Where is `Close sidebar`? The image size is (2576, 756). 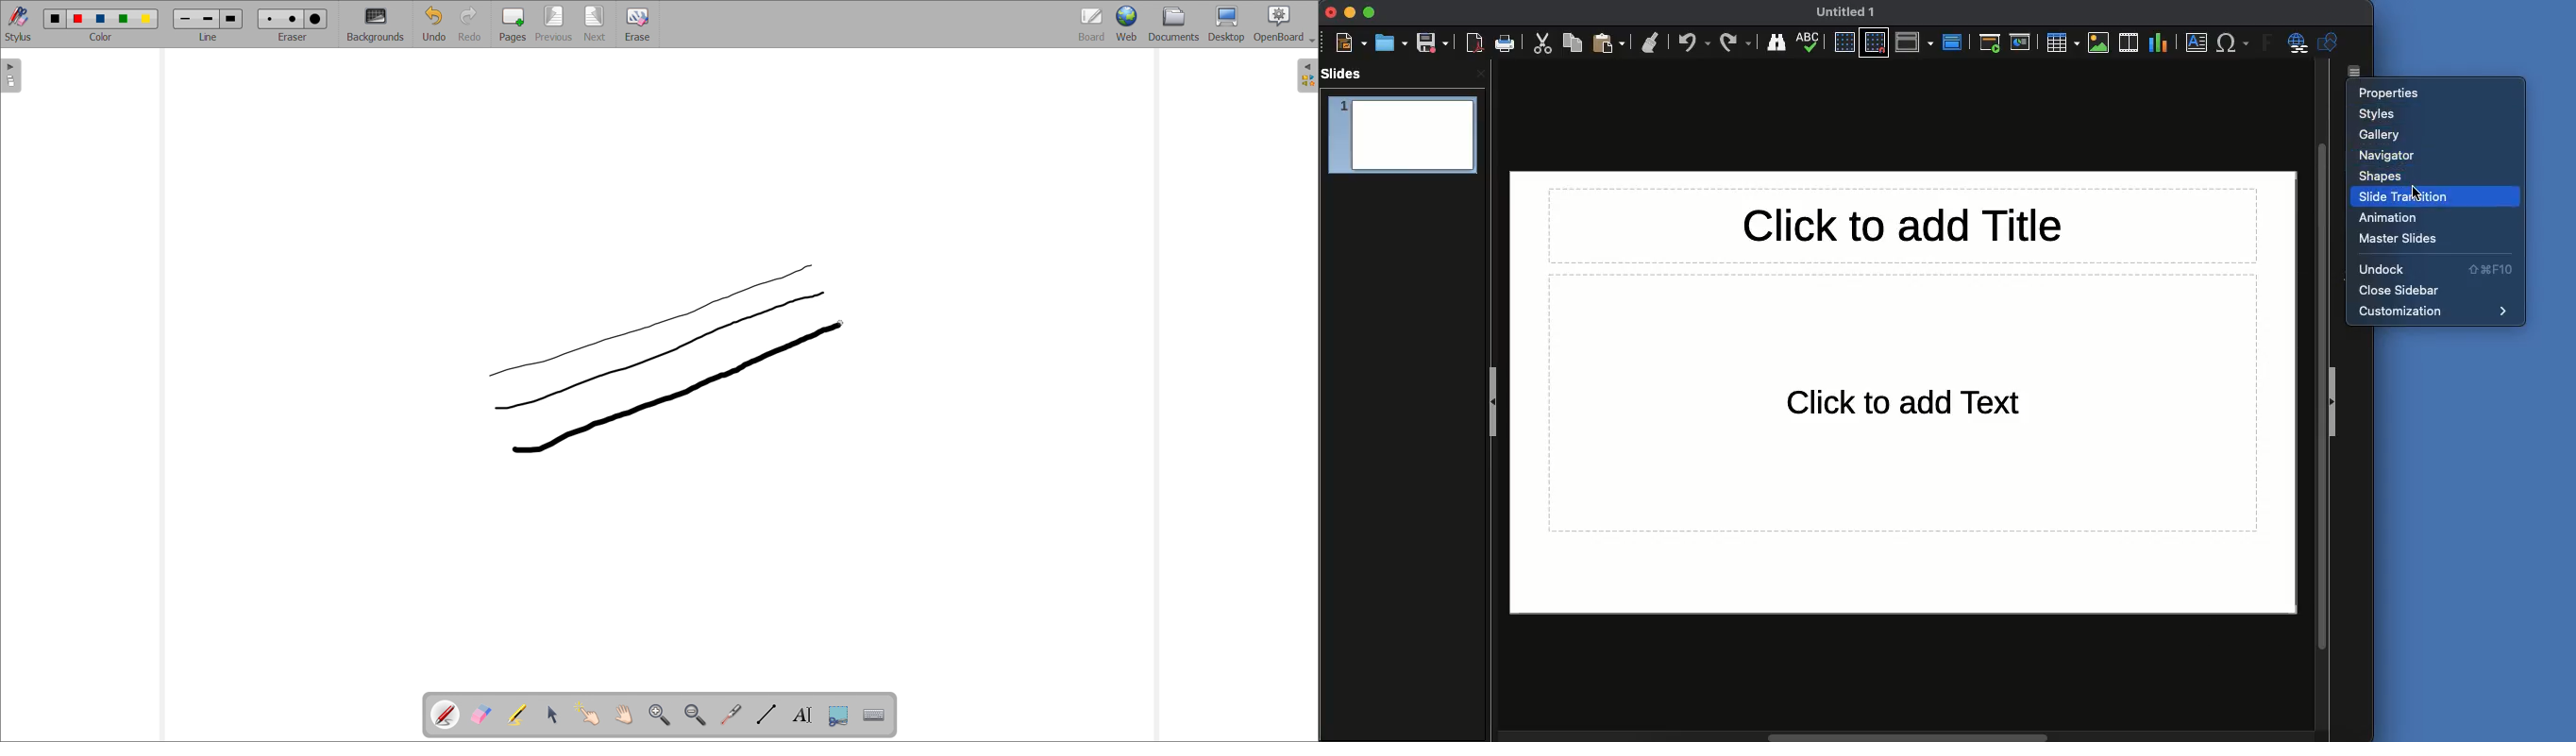
Close sidebar is located at coordinates (2401, 290).